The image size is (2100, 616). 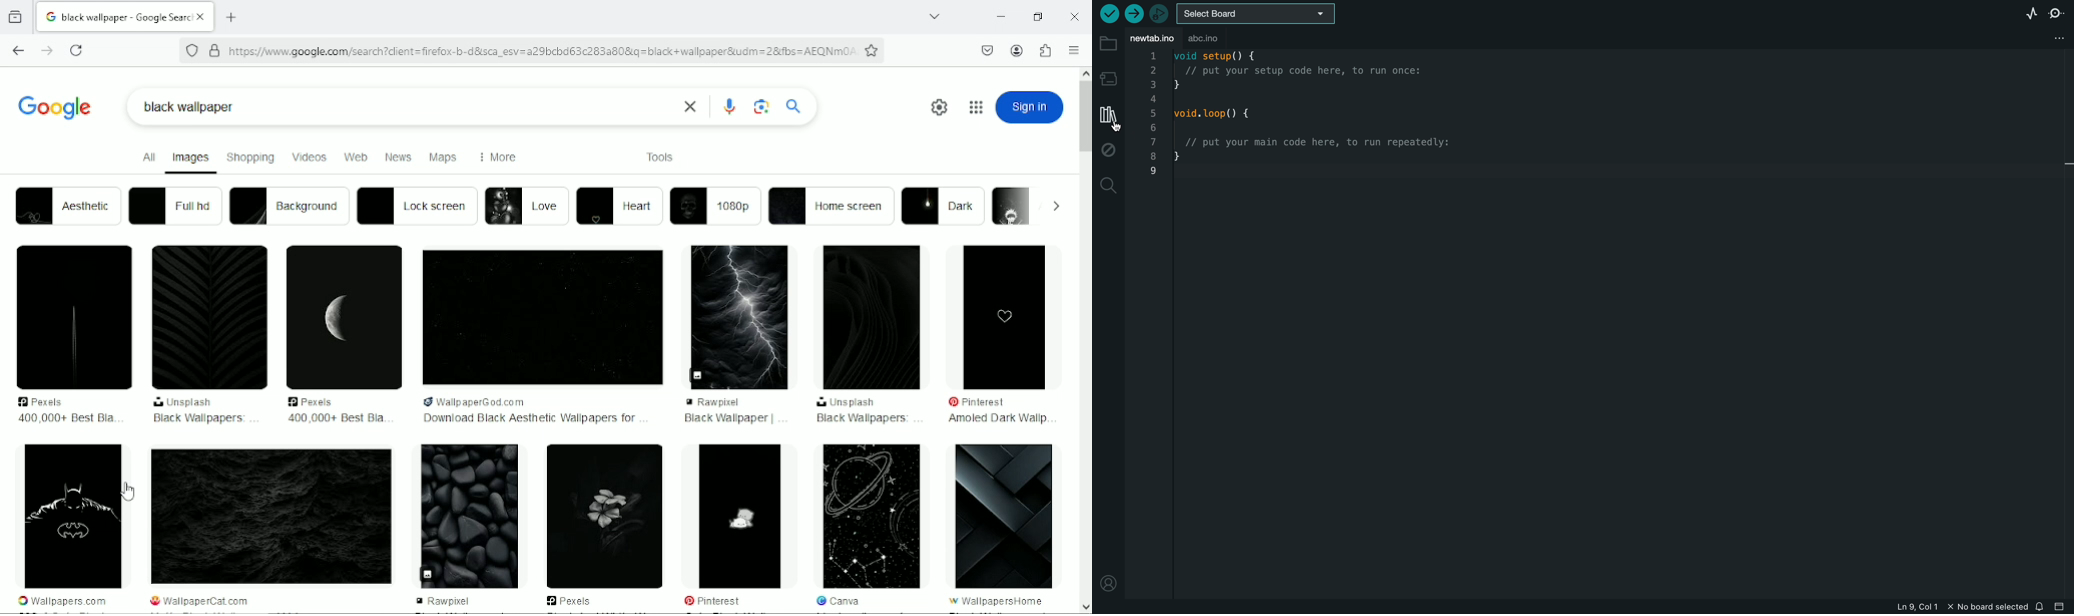 What do you see at coordinates (76, 51) in the screenshot?
I see `reload current page` at bounding box center [76, 51].